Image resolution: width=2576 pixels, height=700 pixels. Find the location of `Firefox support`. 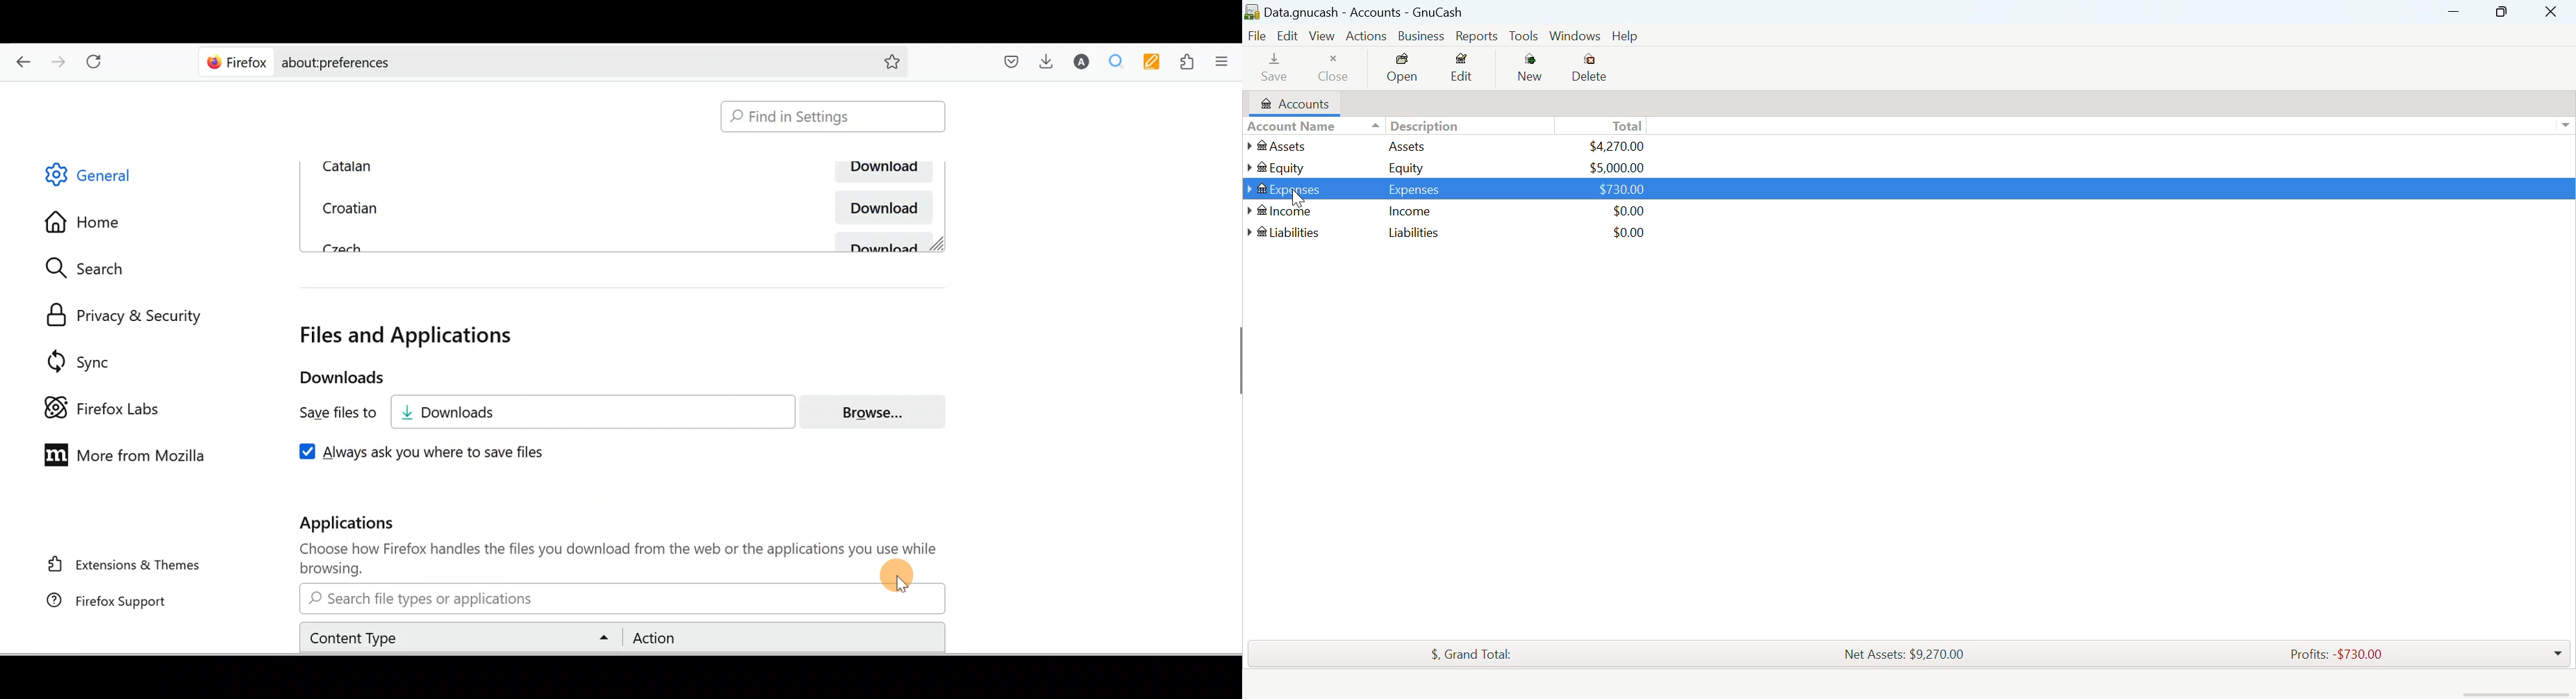

Firefox support is located at coordinates (103, 602).